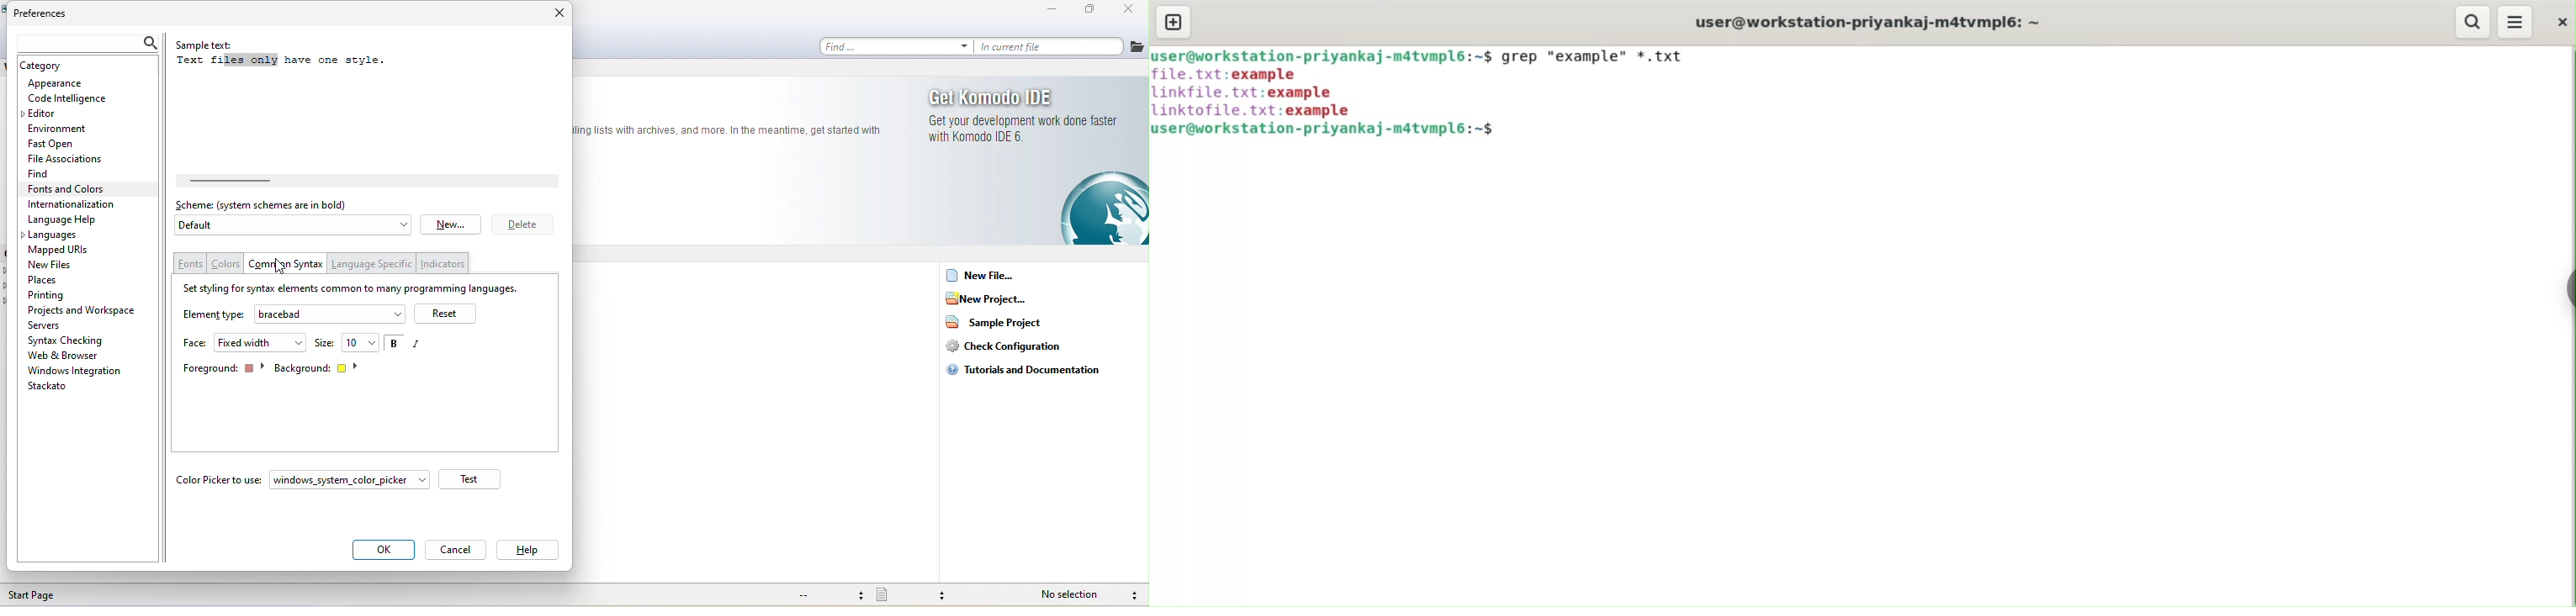 The height and width of the screenshot is (616, 2576). I want to click on new project, so click(994, 297).